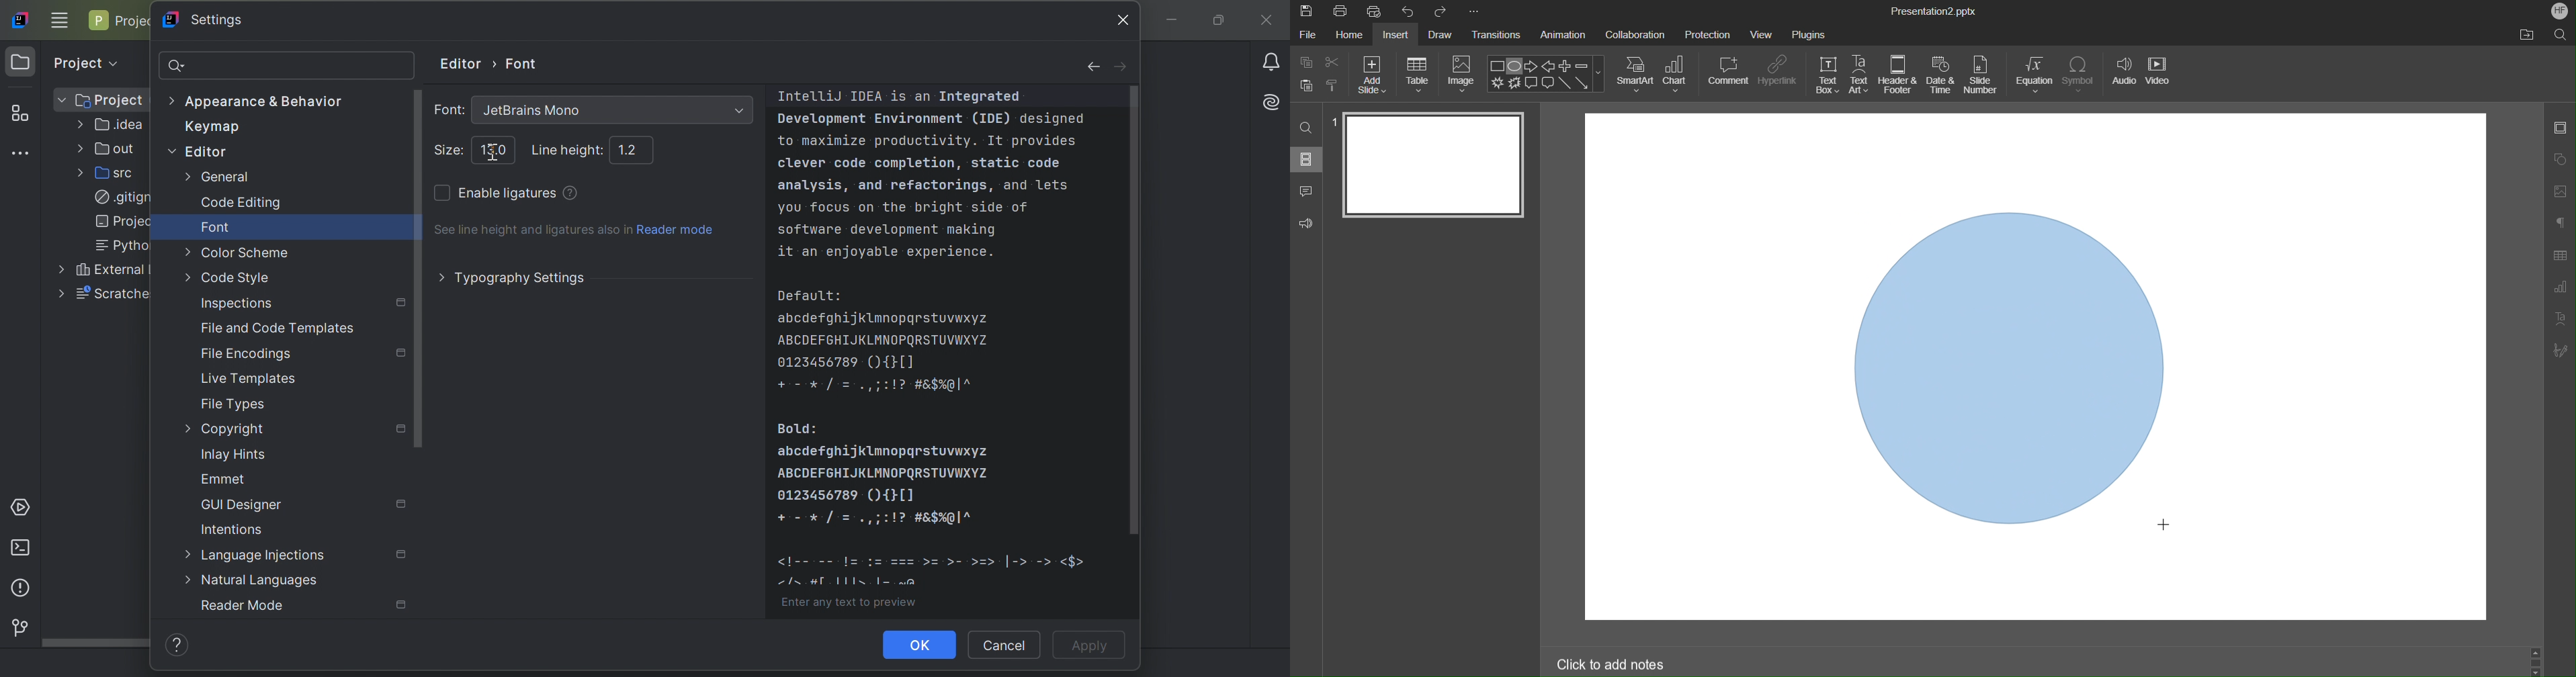 This screenshot has height=700, width=2576. Describe the element at coordinates (1307, 84) in the screenshot. I see `` at that location.